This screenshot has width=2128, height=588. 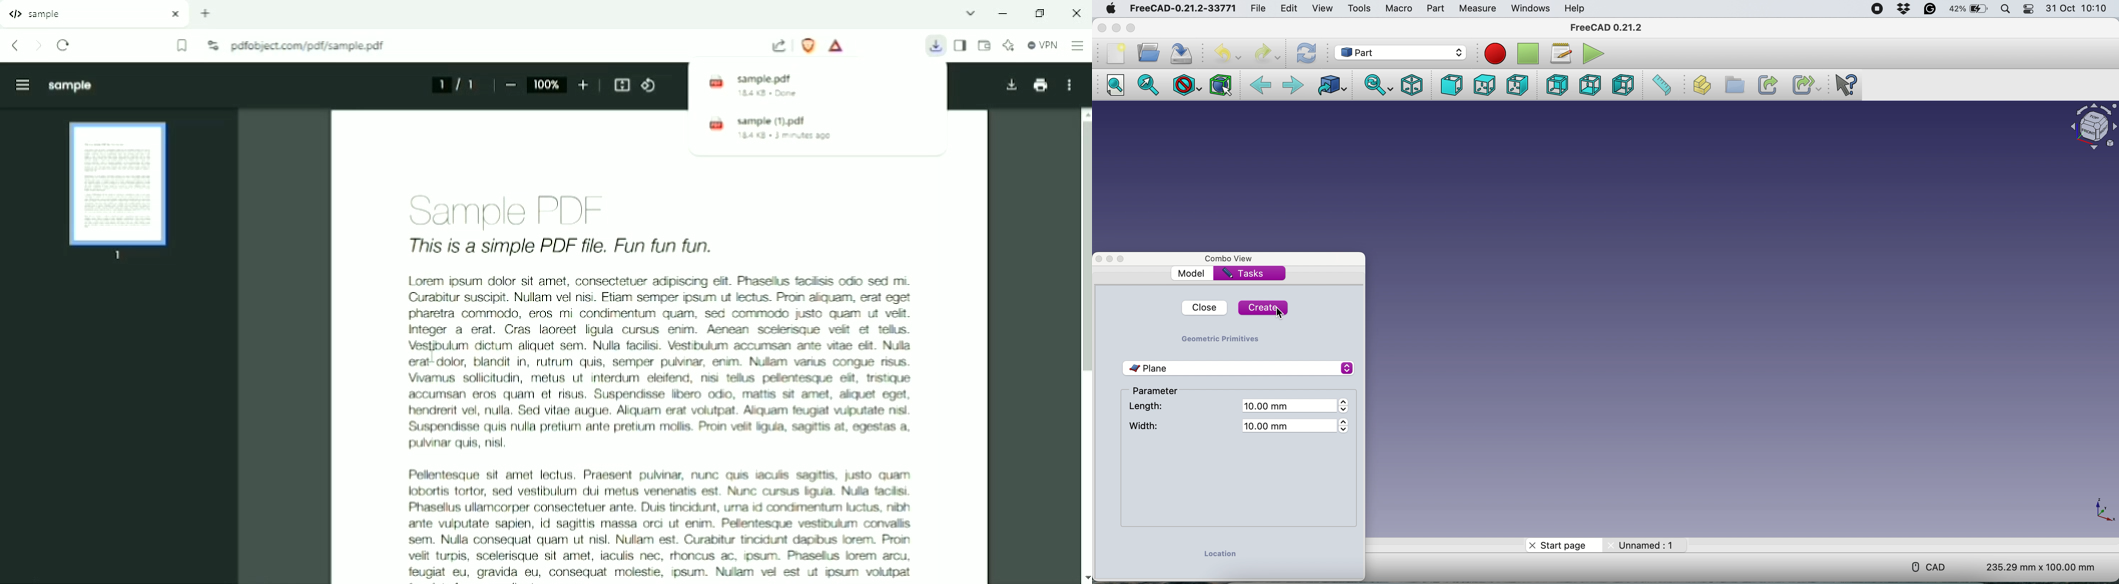 I want to click on plane, so click(x=1239, y=368).